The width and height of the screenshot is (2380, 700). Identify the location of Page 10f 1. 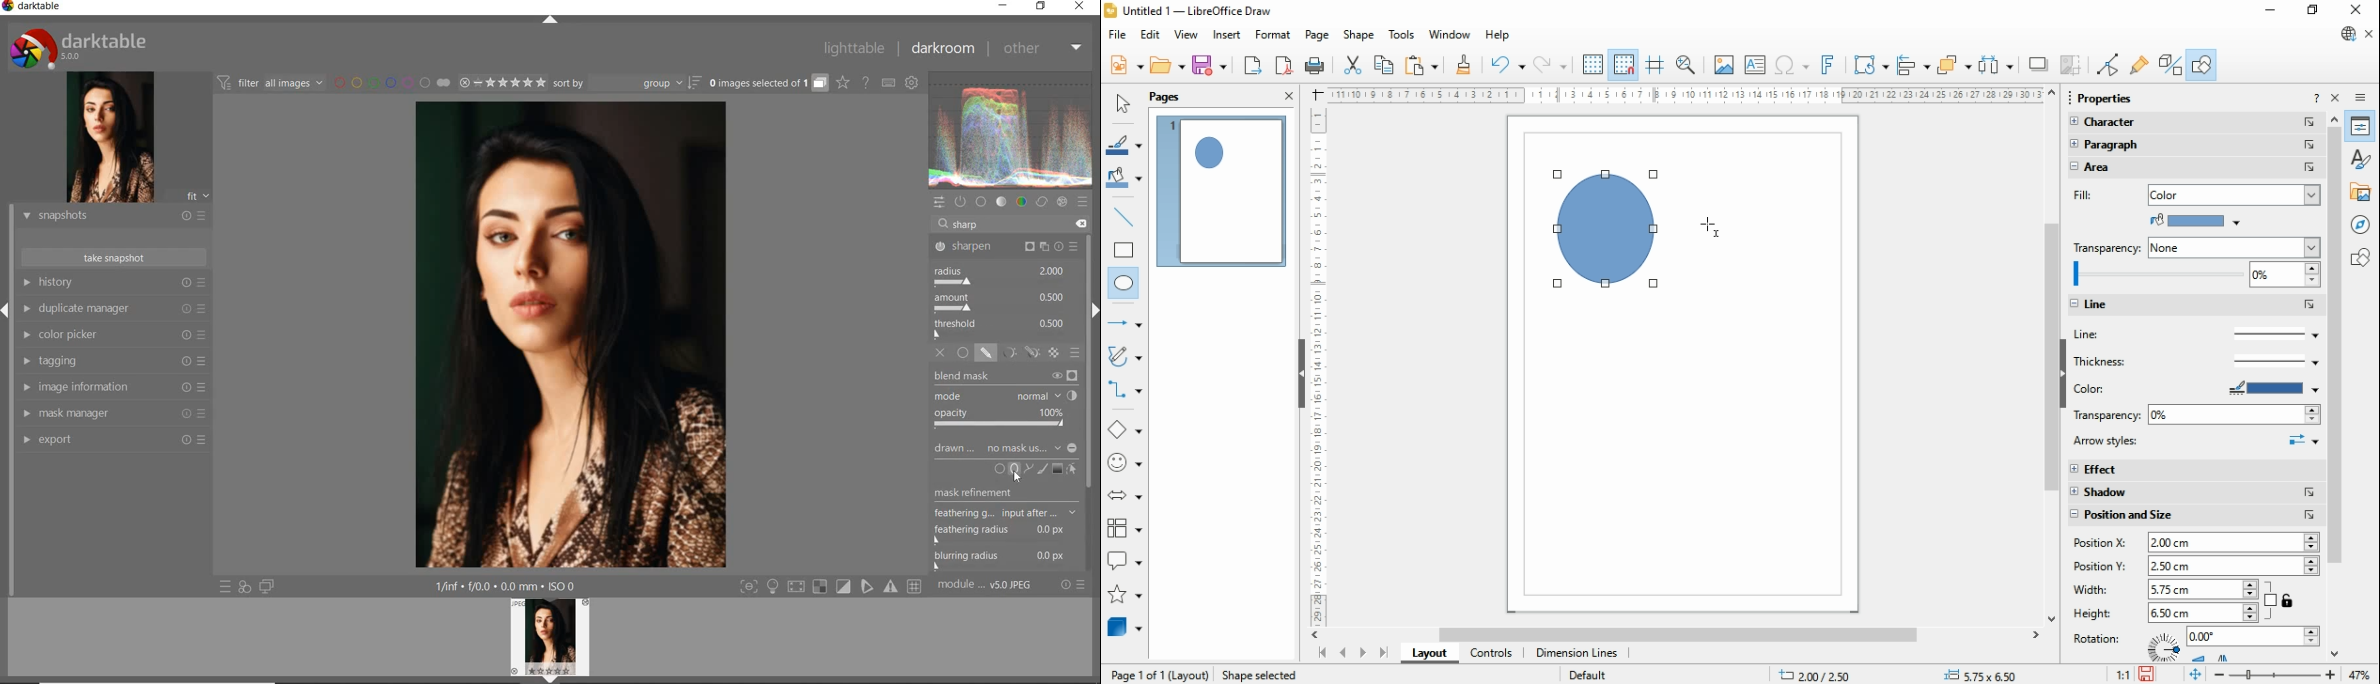
(1141, 674).